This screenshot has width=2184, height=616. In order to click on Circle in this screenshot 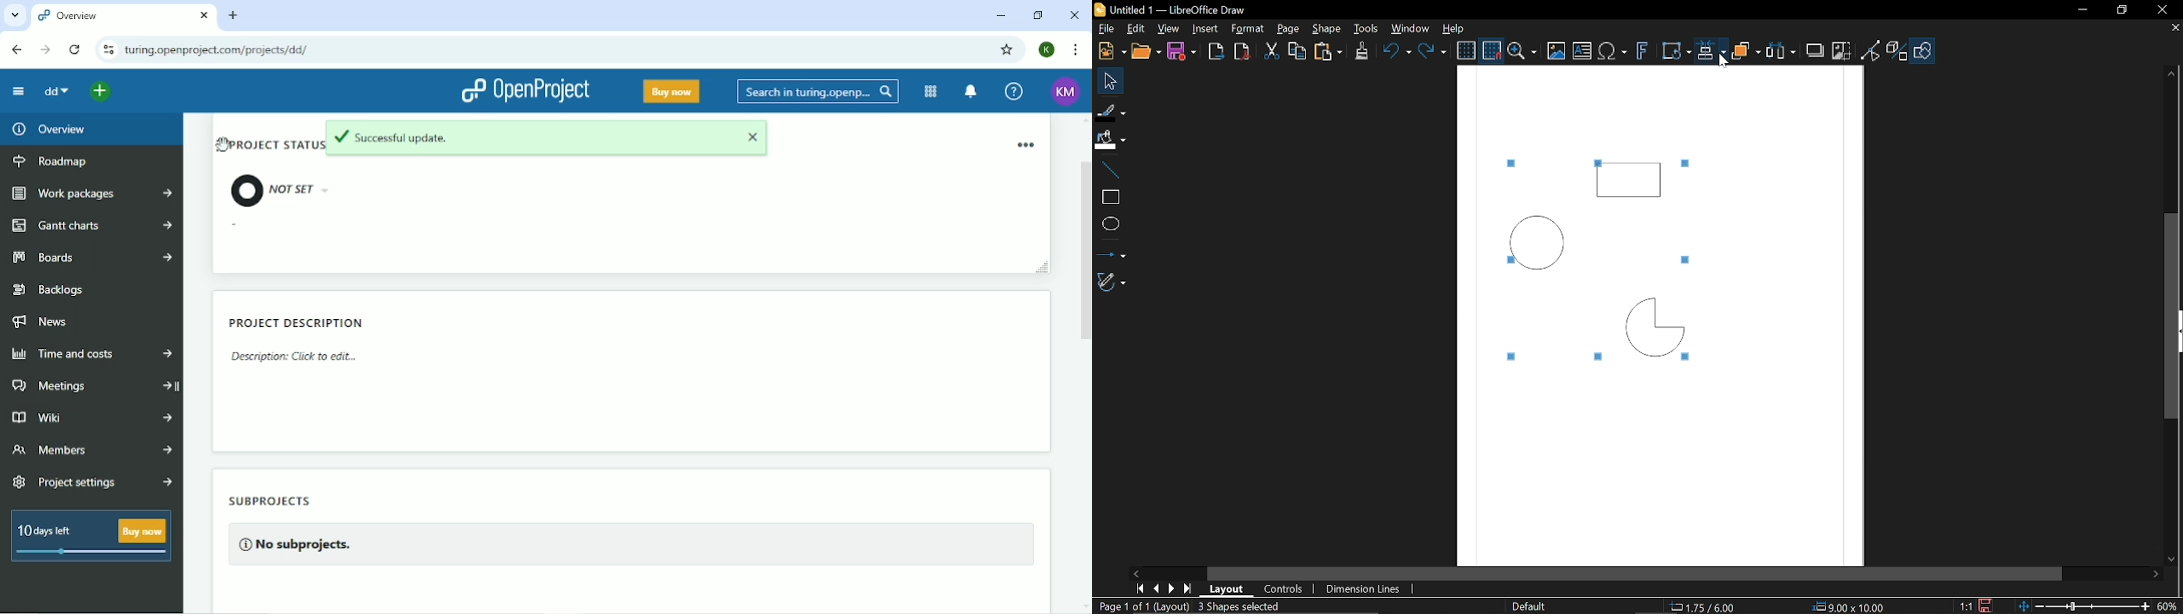, I will do `click(1540, 241)`.